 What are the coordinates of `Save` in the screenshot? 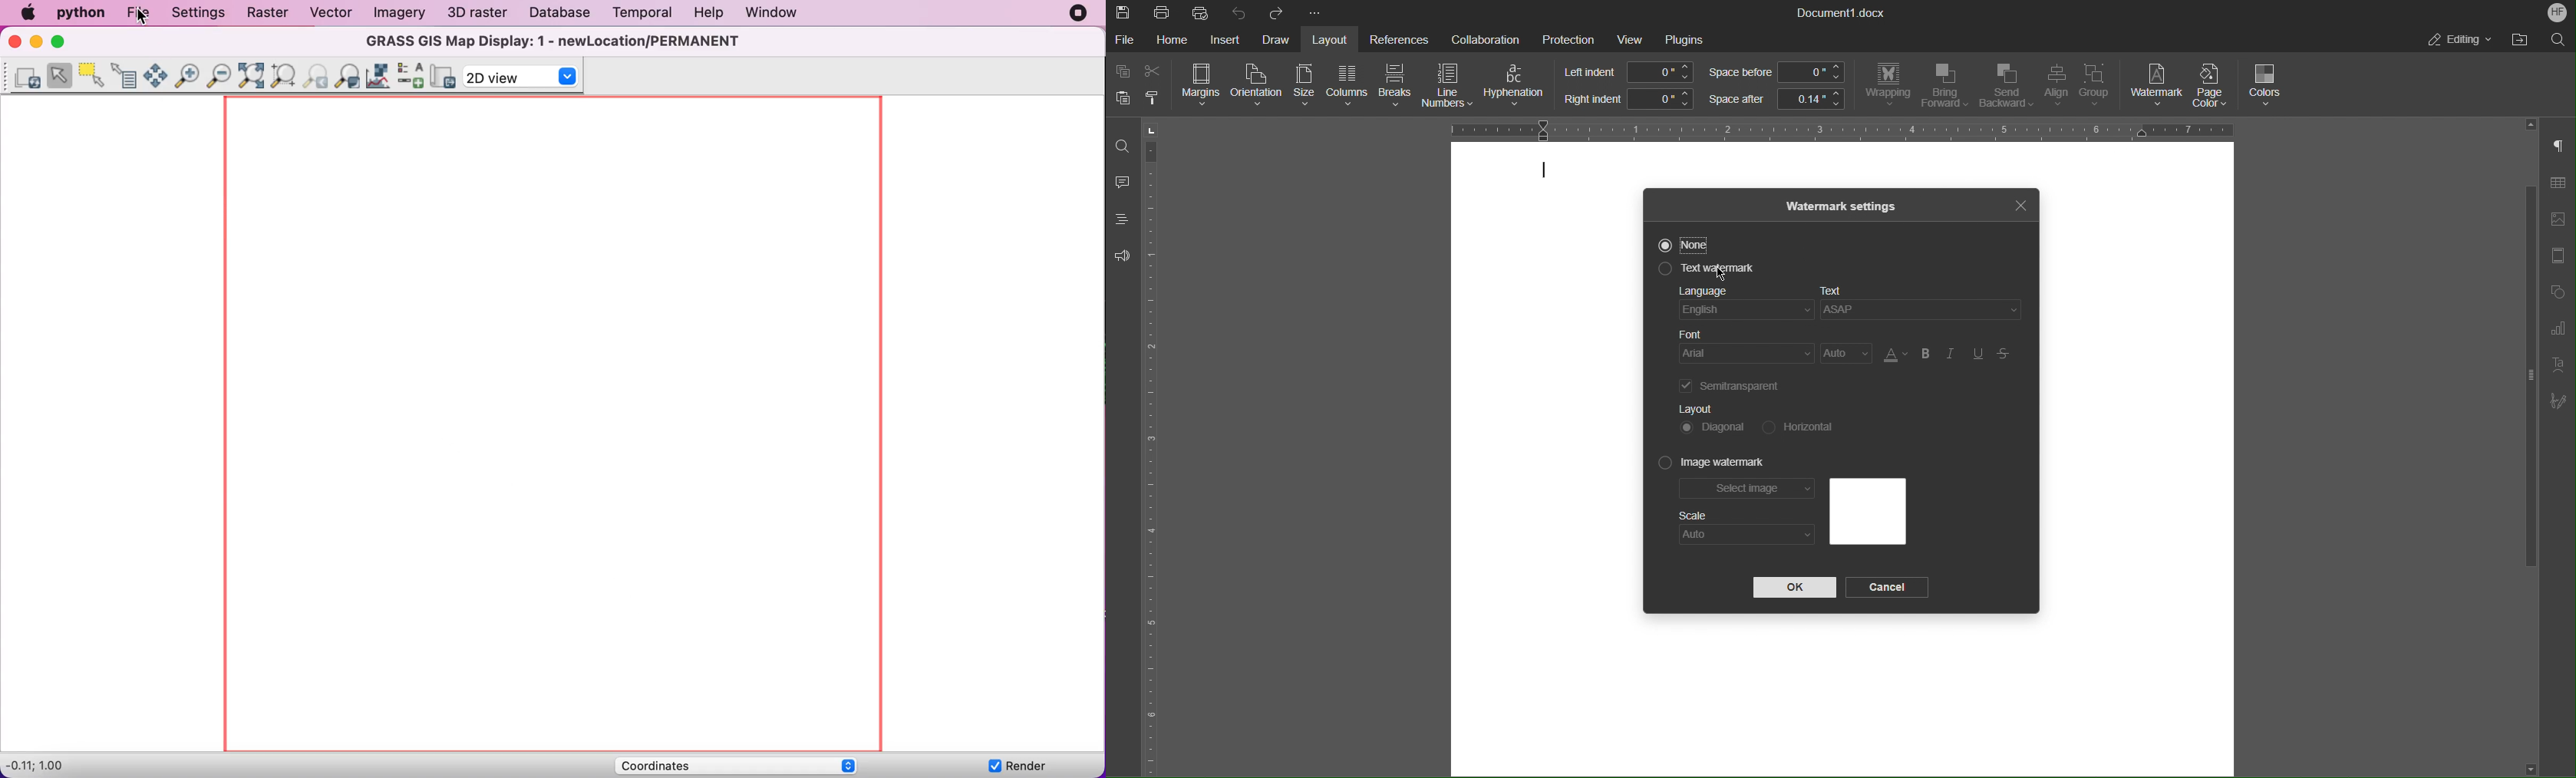 It's located at (1124, 12).